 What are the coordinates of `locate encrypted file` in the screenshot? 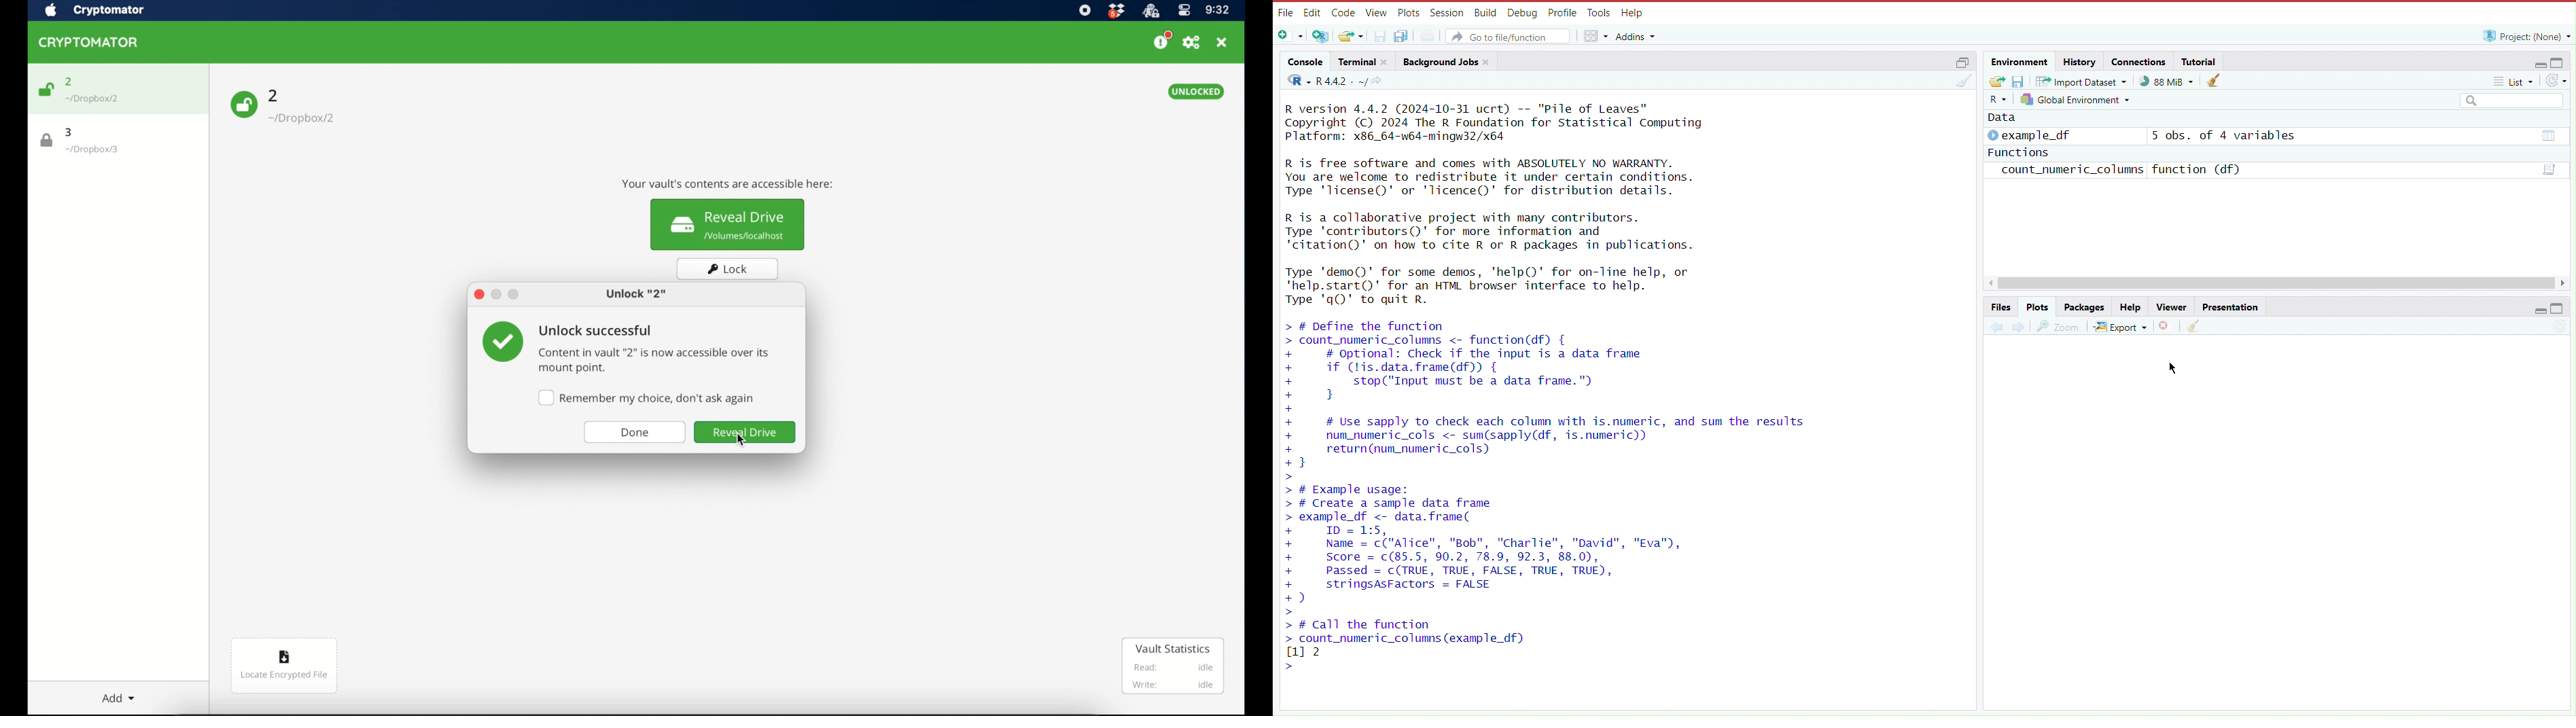 It's located at (284, 664).